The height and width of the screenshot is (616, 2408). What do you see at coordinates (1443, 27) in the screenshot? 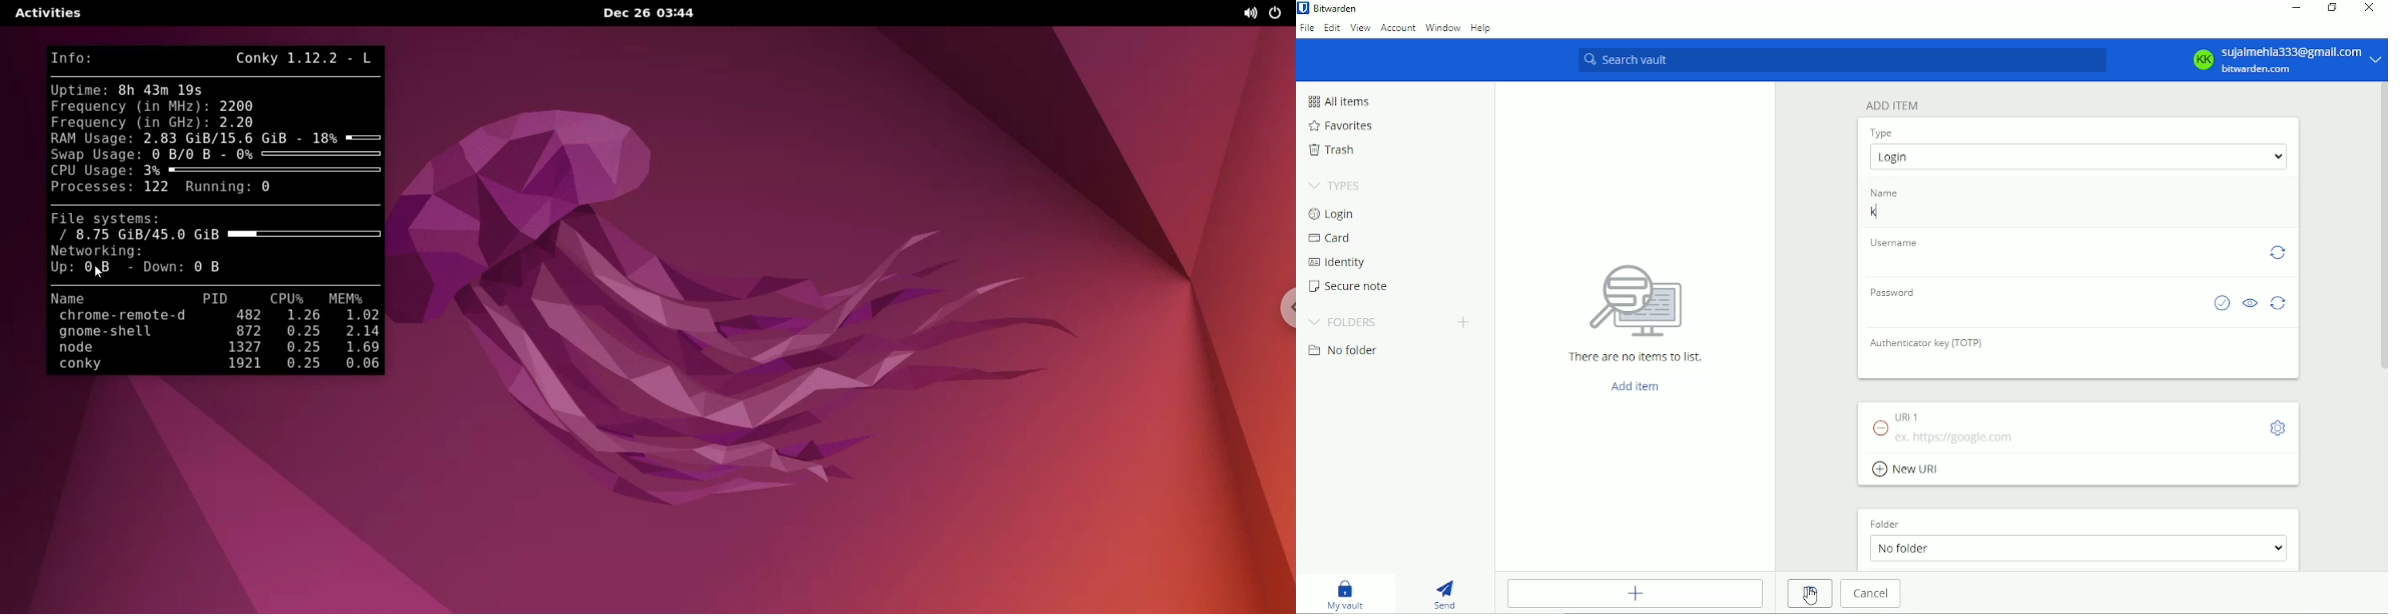
I see `Window` at bounding box center [1443, 27].